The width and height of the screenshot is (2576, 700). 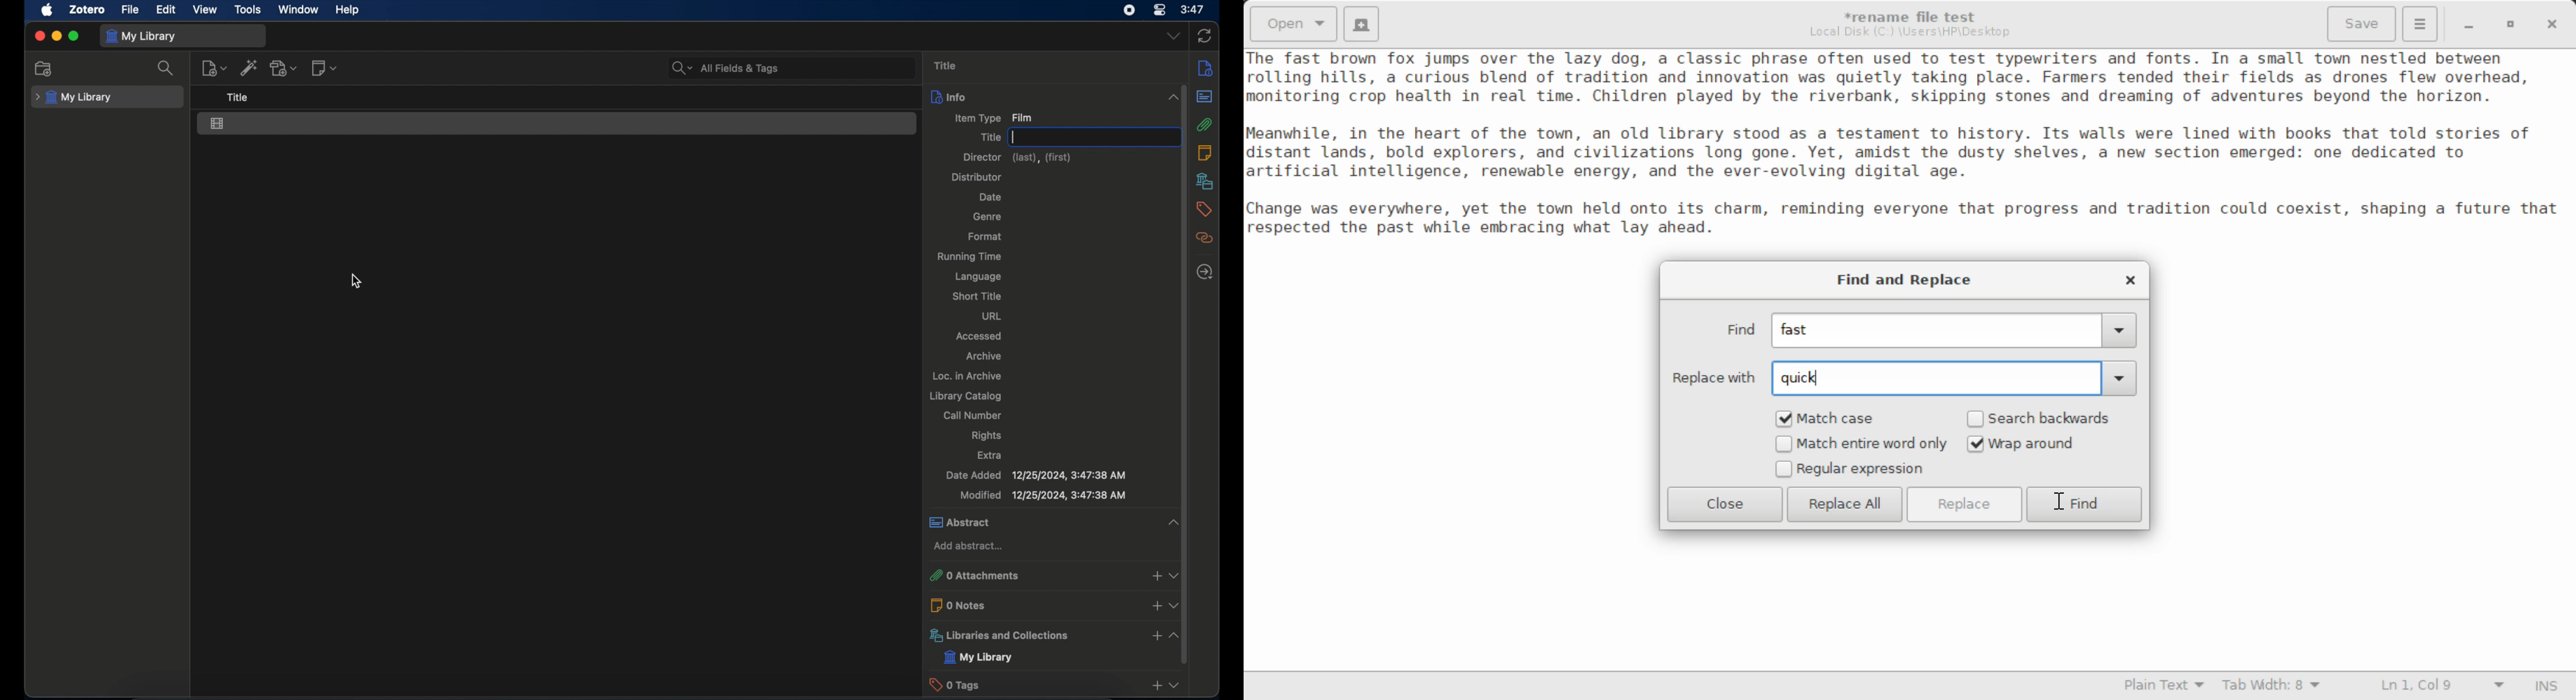 What do you see at coordinates (1967, 504) in the screenshot?
I see `Replace` at bounding box center [1967, 504].